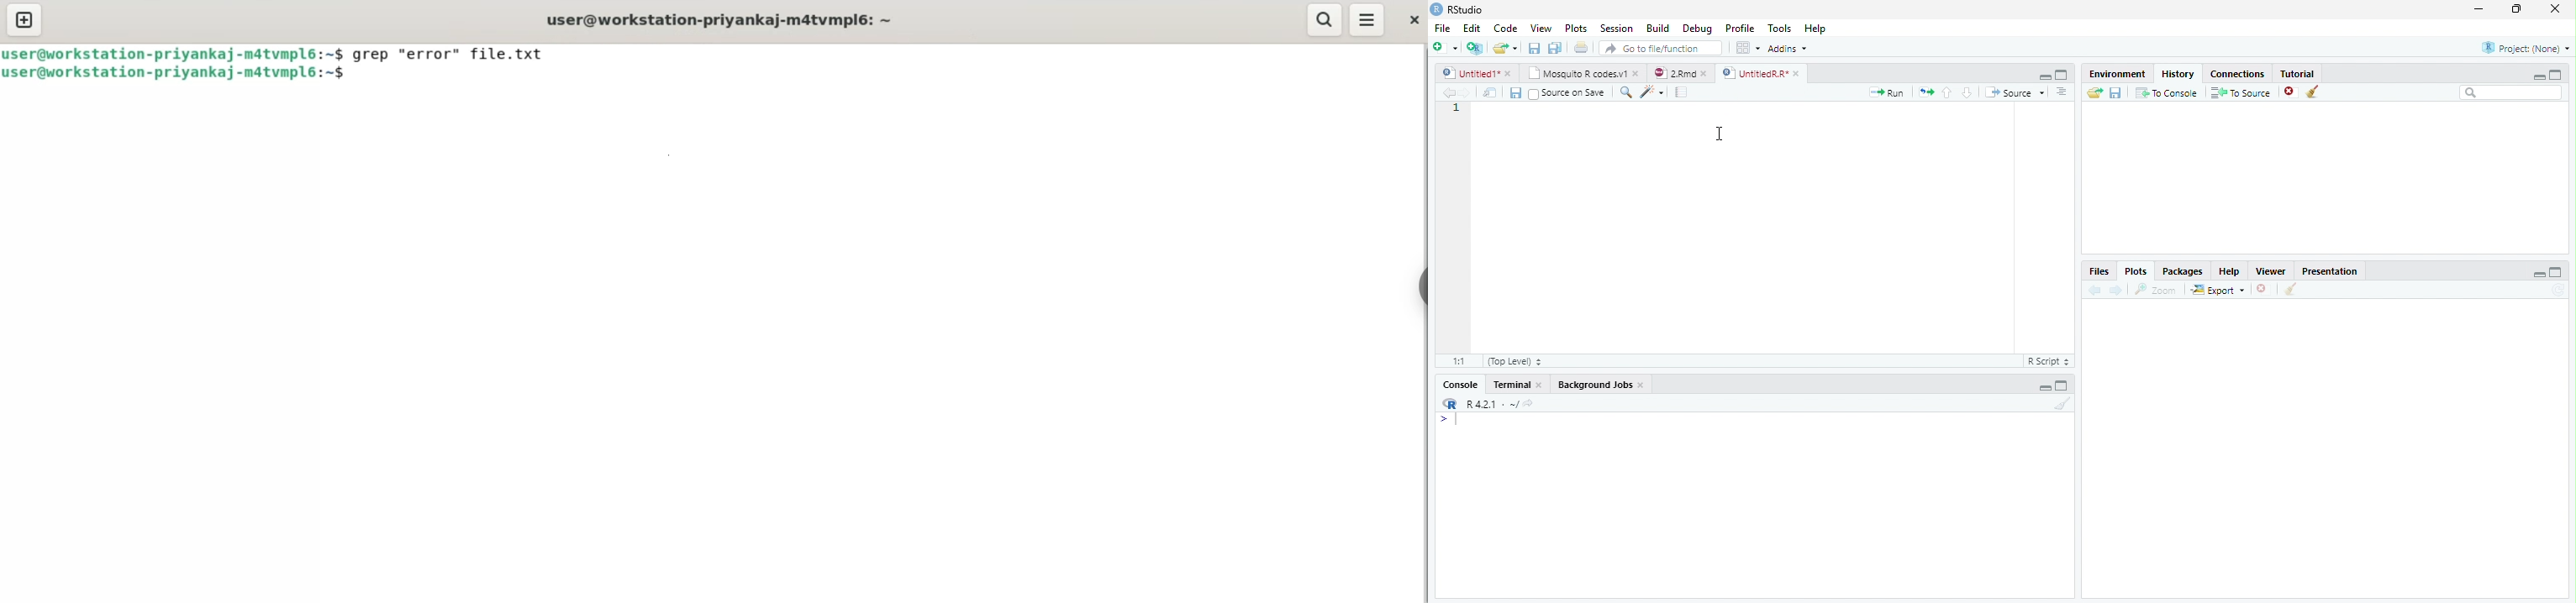  I want to click on Row number, so click(1455, 226).